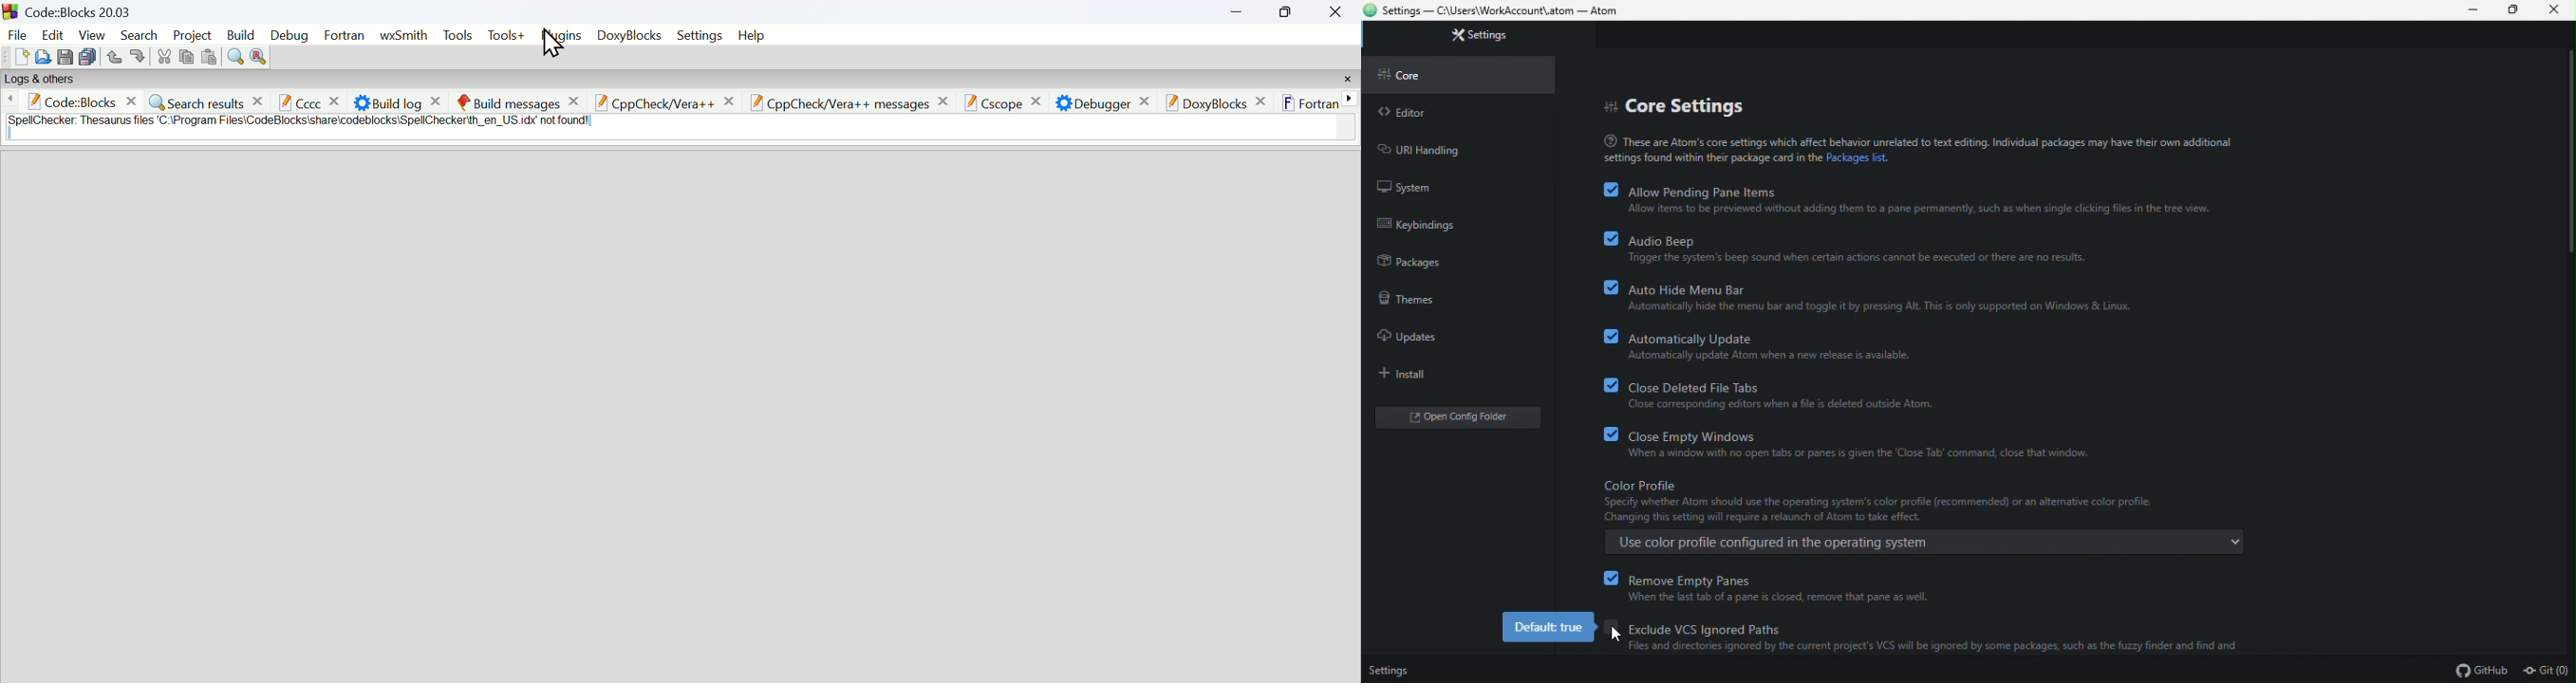 This screenshot has width=2576, height=700. Describe the element at coordinates (311, 101) in the screenshot. I see `Cccc` at that location.